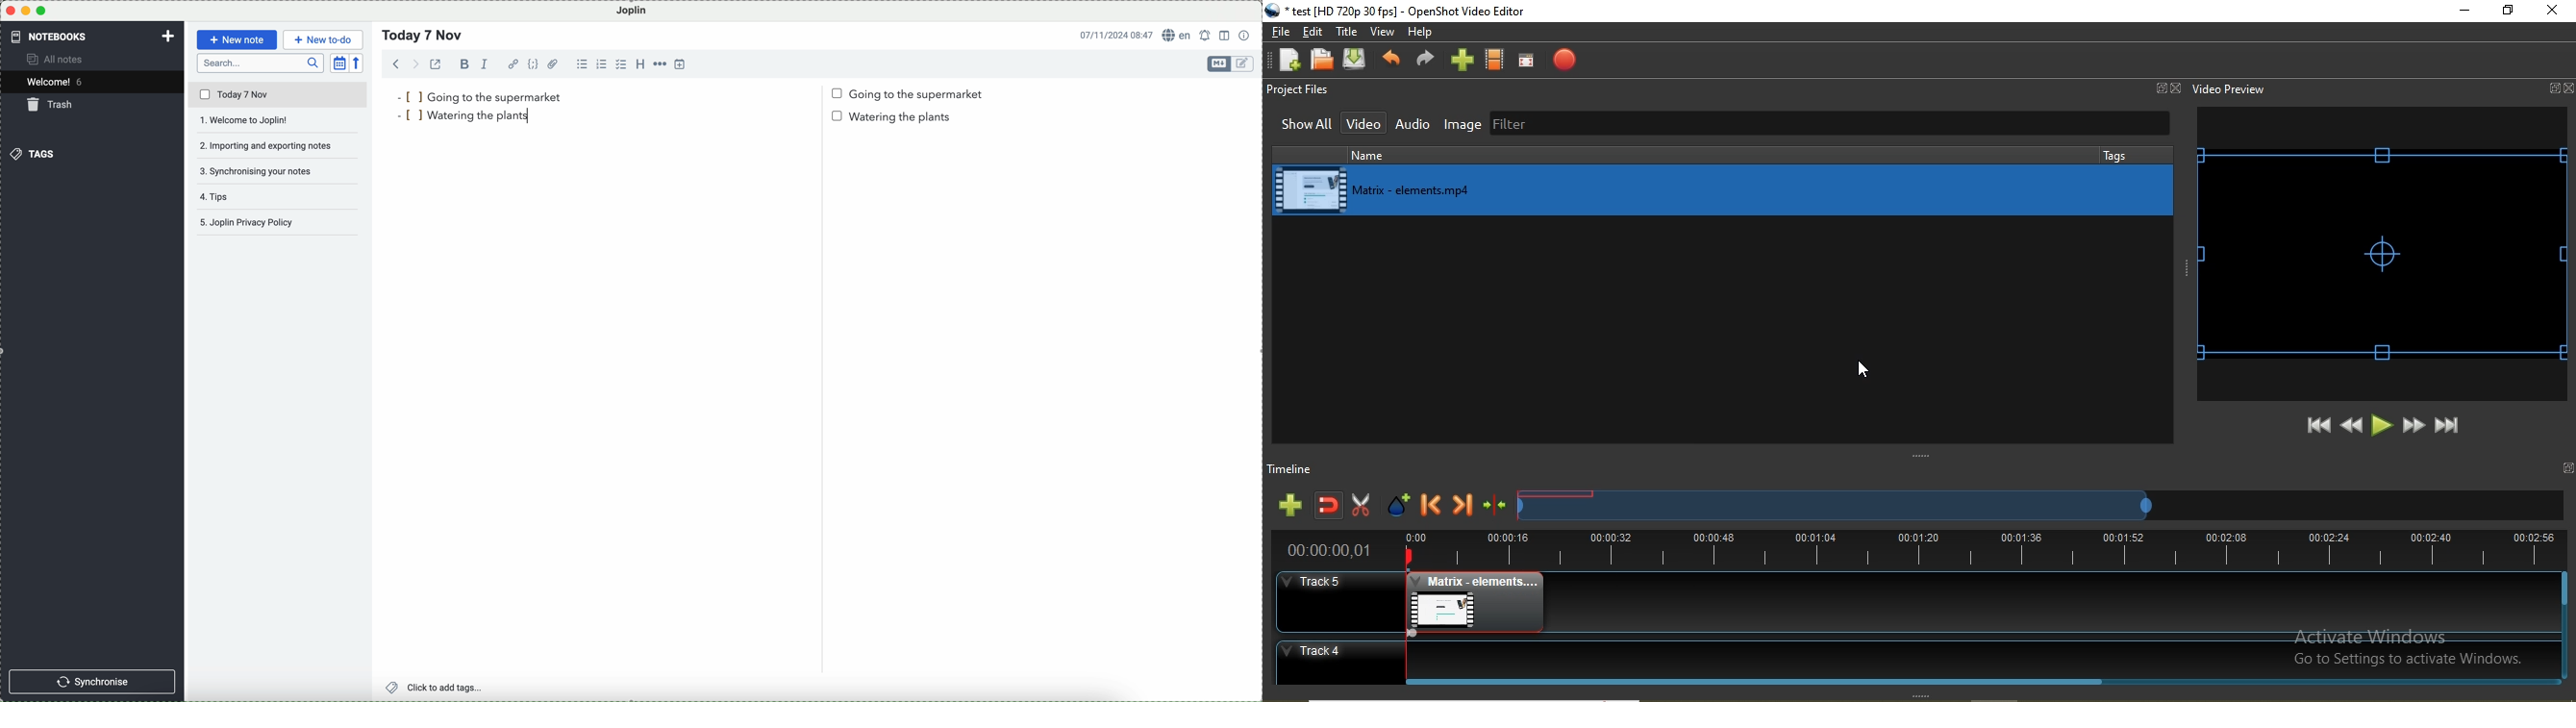 The height and width of the screenshot is (728, 2576). I want to click on synchronise button, so click(91, 682).